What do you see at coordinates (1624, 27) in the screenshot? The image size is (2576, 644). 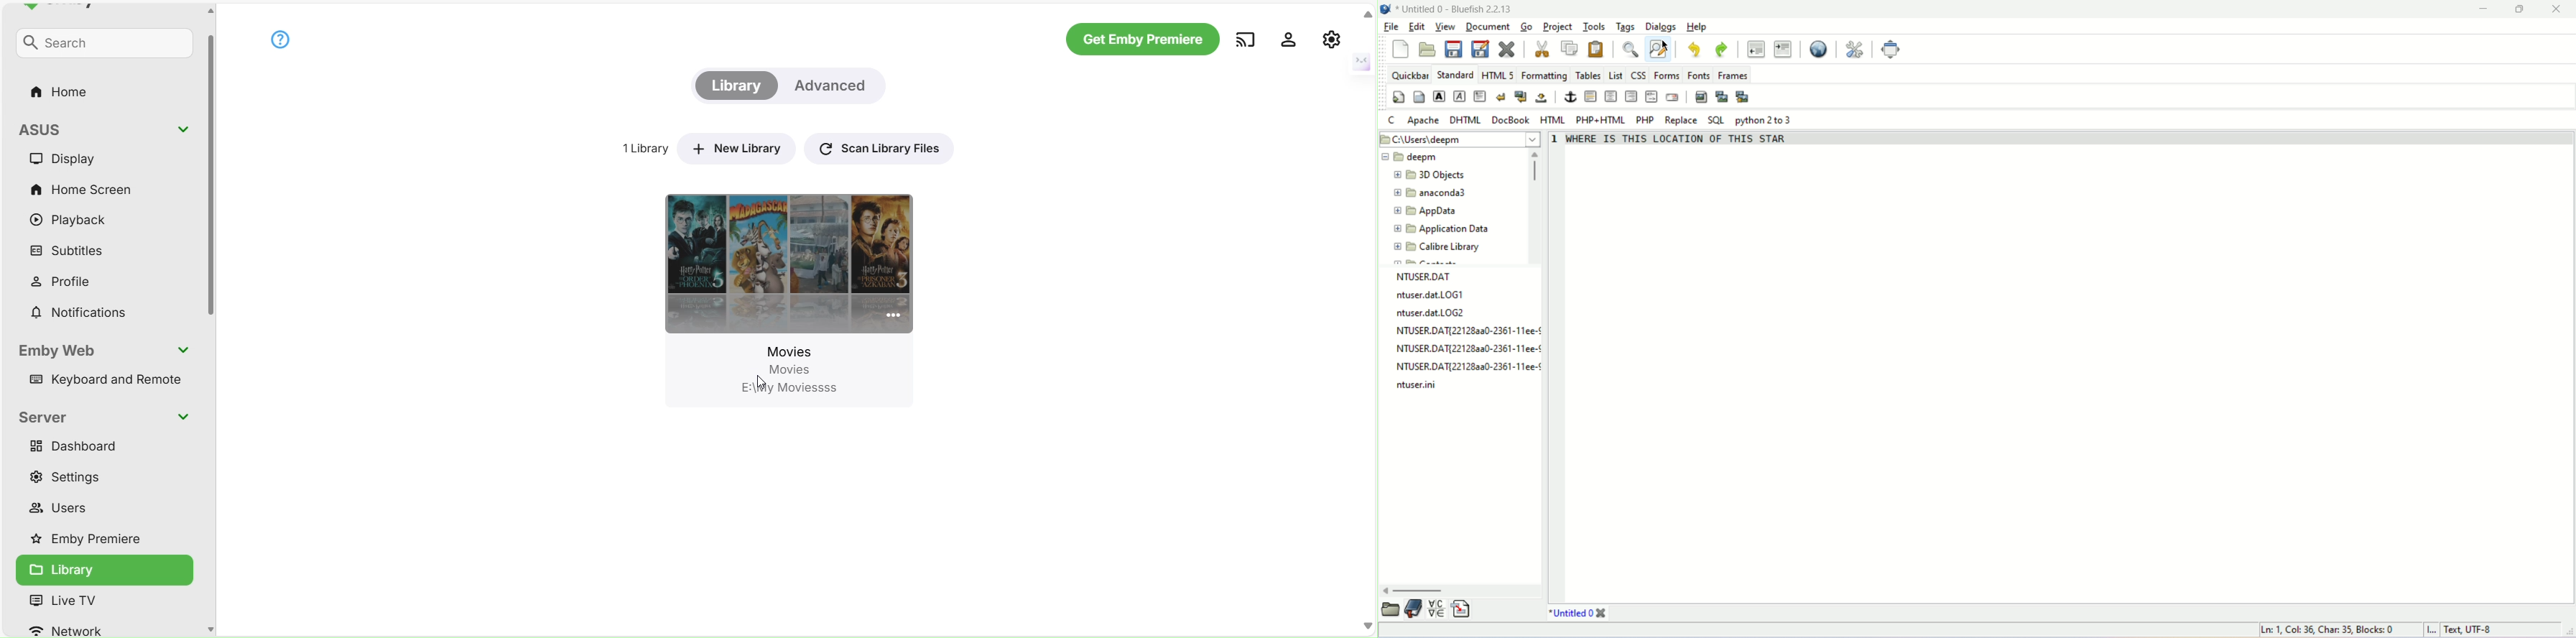 I see `tags` at bounding box center [1624, 27].